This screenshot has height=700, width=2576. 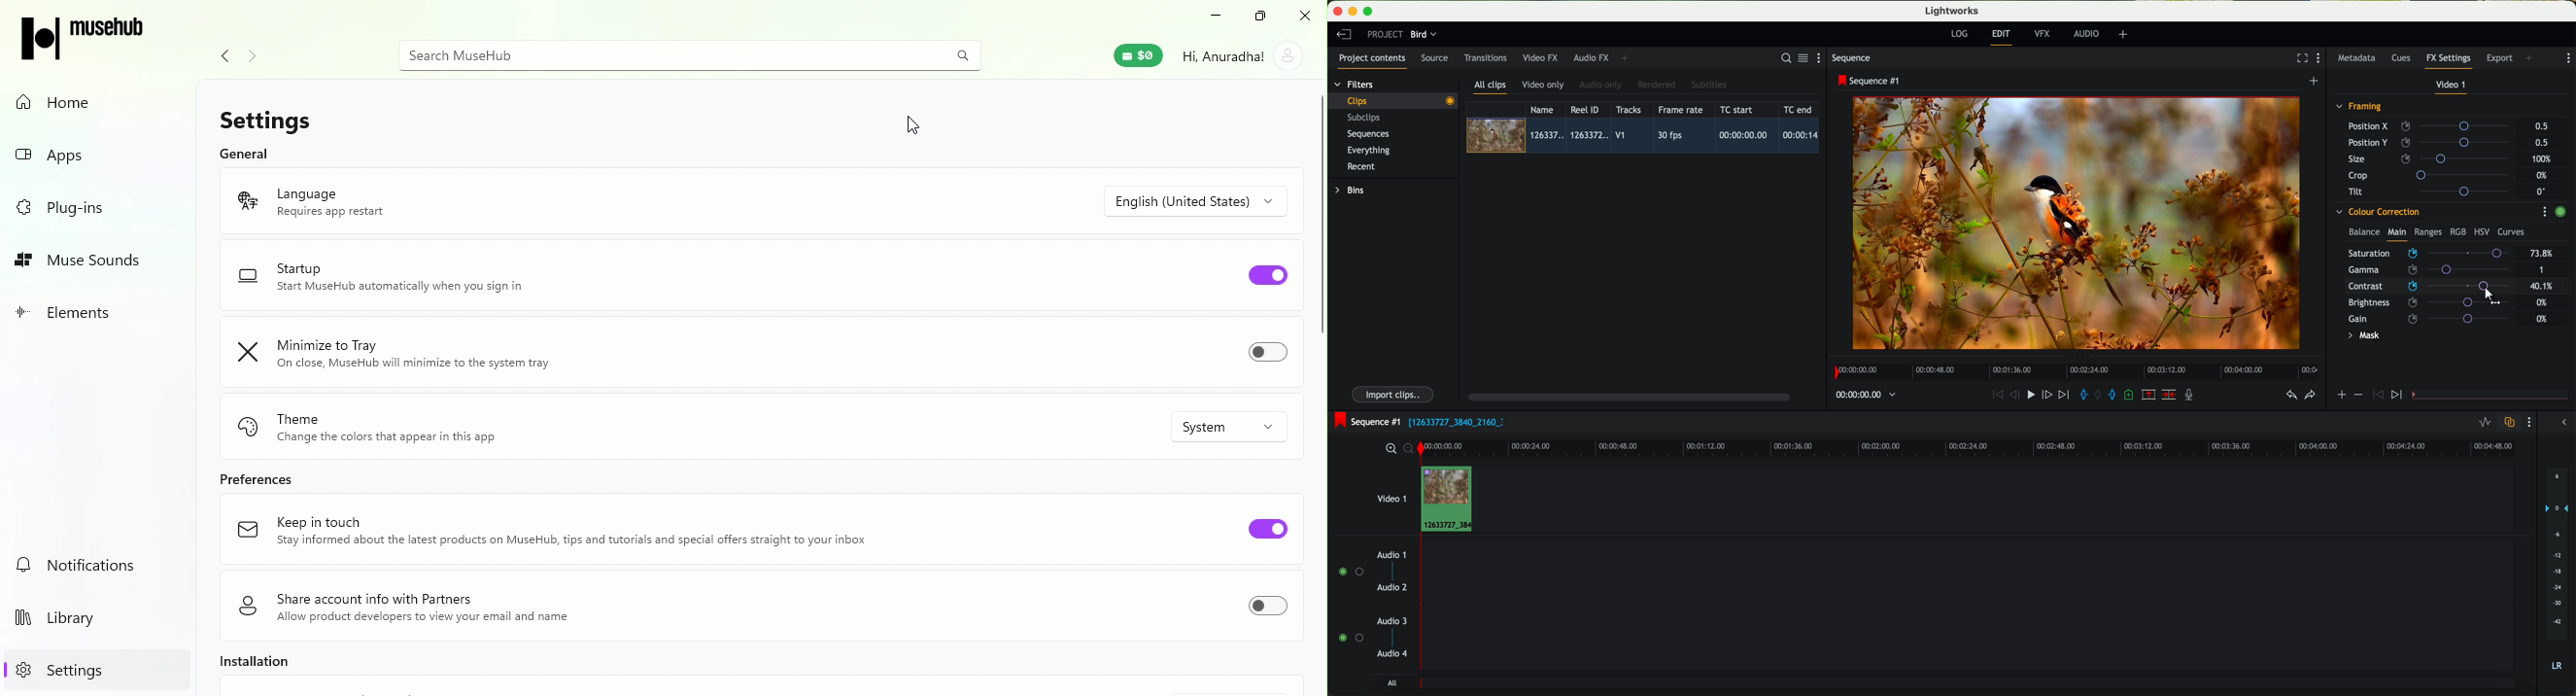 What do you see at coordinates (1861, 396) in the screenshot?
I see `timeline` at bounding box center [1861, 396].